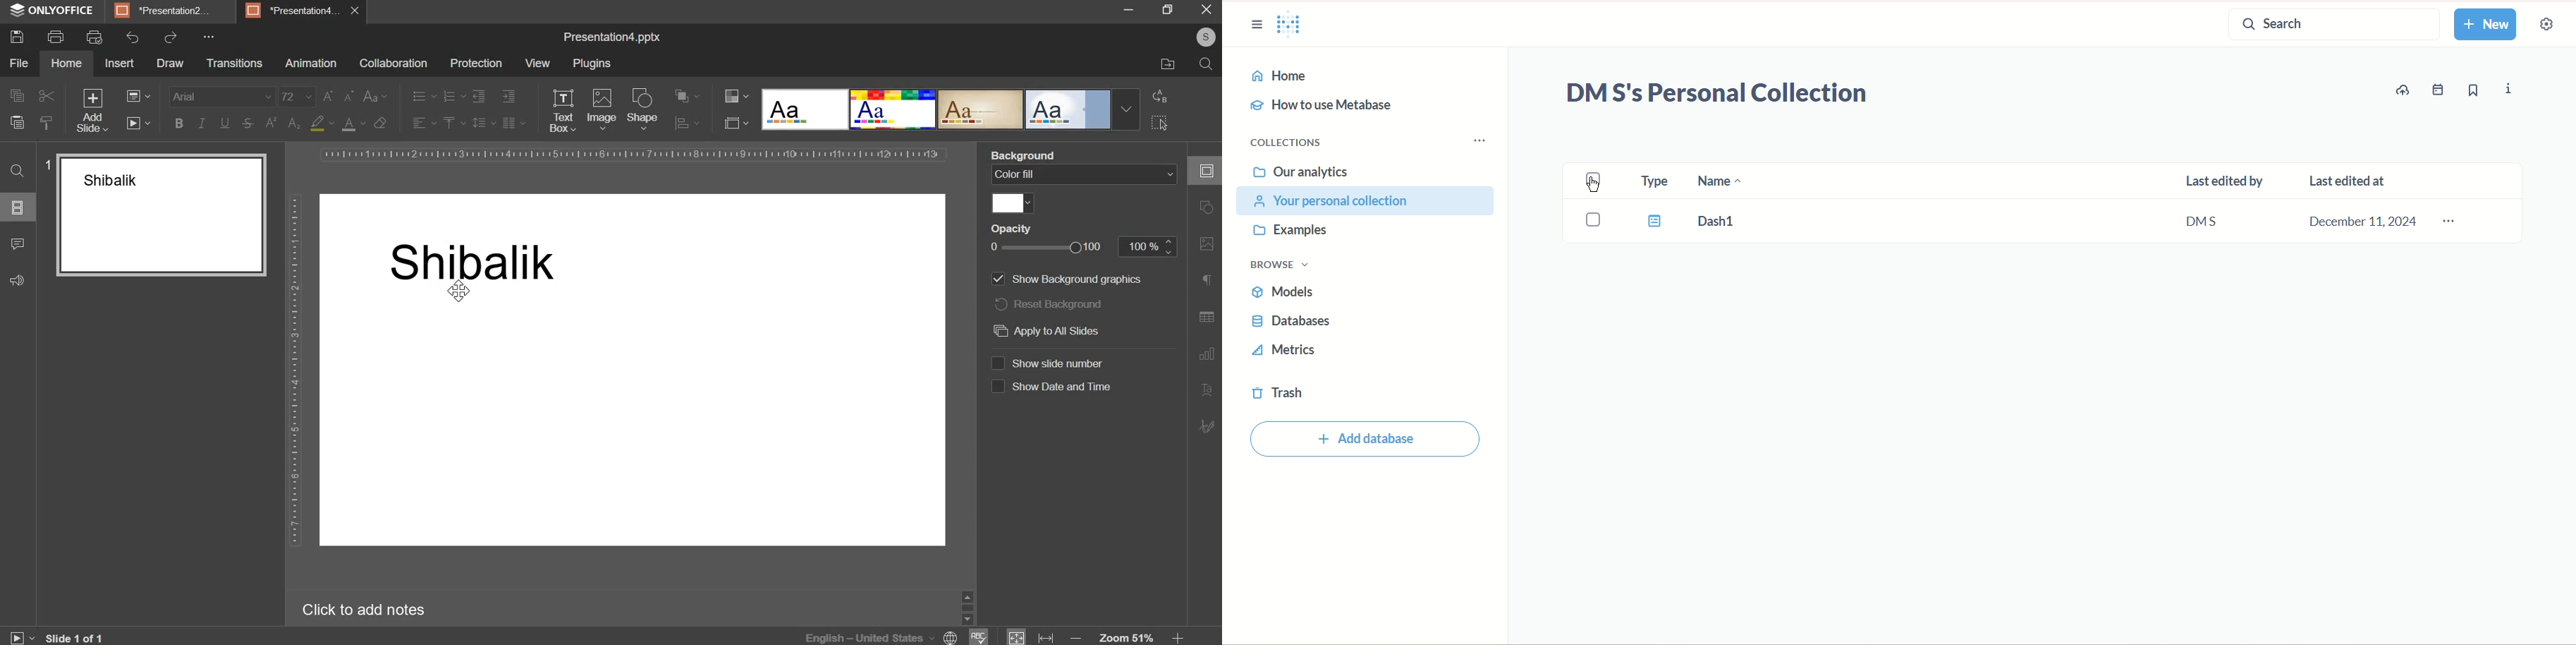 The image size is (2576, 672). What do you see at coordinates (513, 123) in the screenshot?
I see `paragraph settings` at bounding box center [513, 123].